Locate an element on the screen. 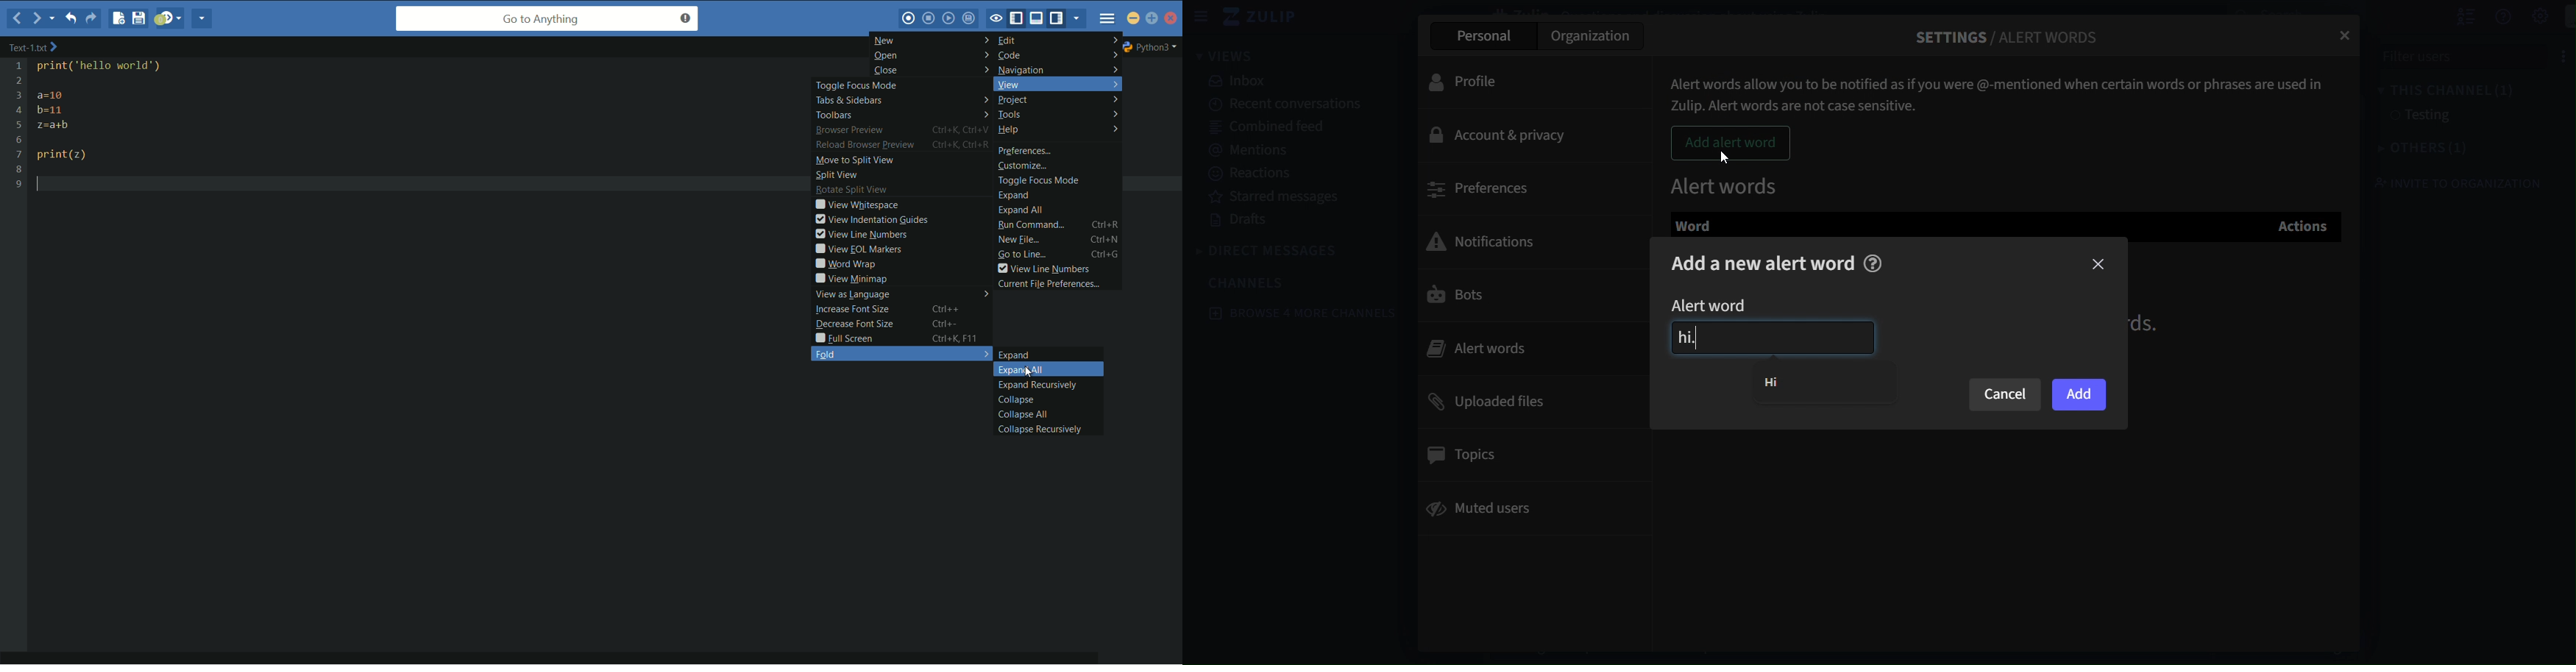 This screenshot has width=2576, height=672. move to split view is located at coordinates (852, 161).